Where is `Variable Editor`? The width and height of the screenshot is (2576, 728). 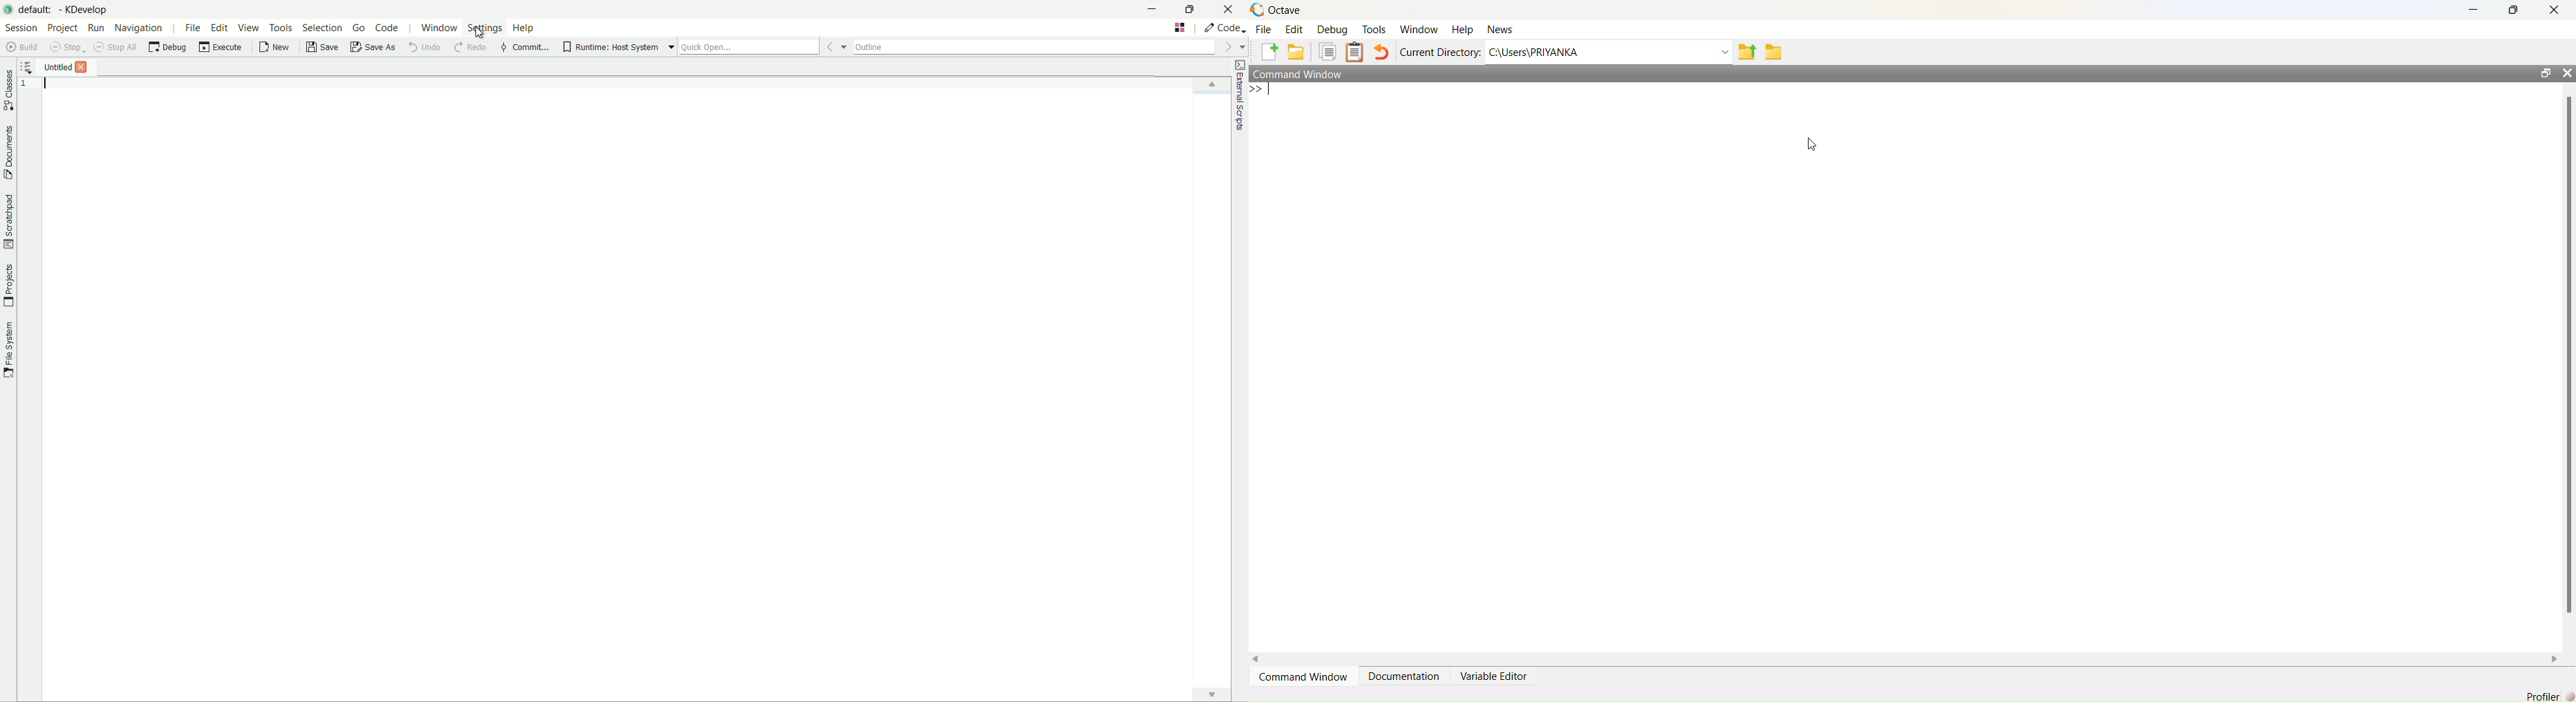
Variable Editor is located at coordinates (1493, 676).